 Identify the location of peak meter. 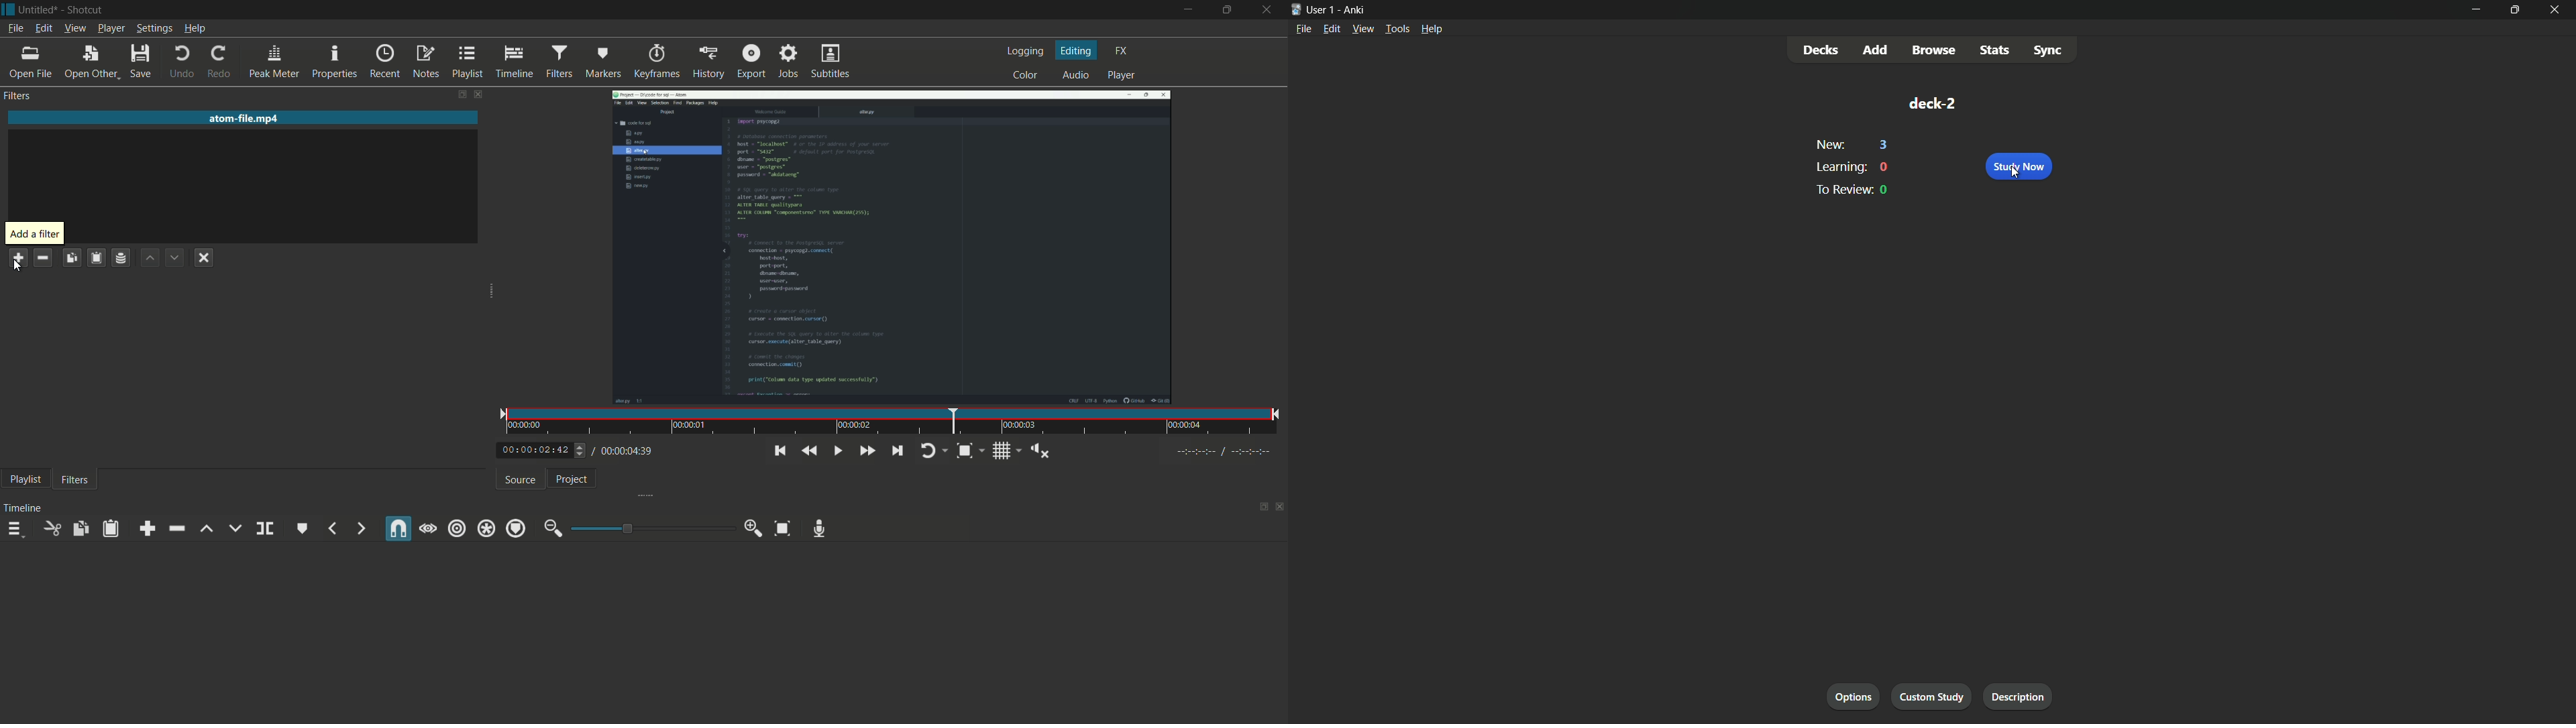
(274, 62).